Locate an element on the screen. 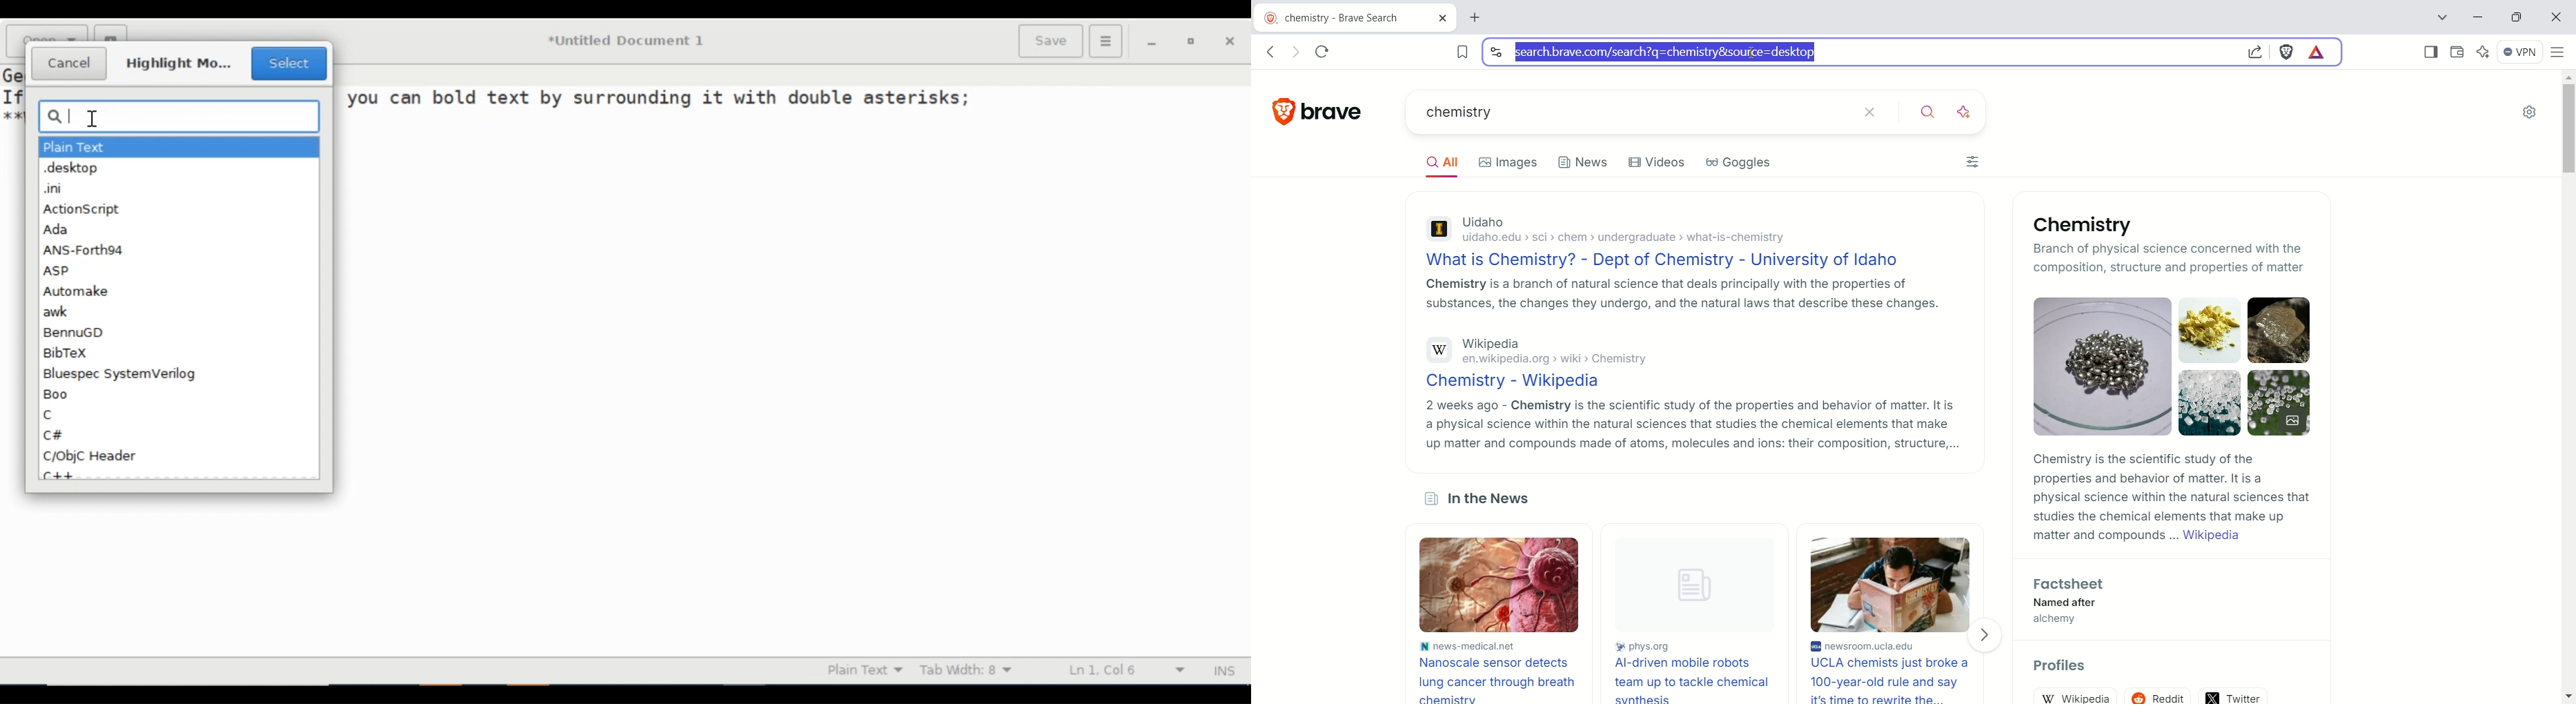 Image resolution: width=2576 pixels, height=728 pixels. reddit is located at coordinates (2159, 696).